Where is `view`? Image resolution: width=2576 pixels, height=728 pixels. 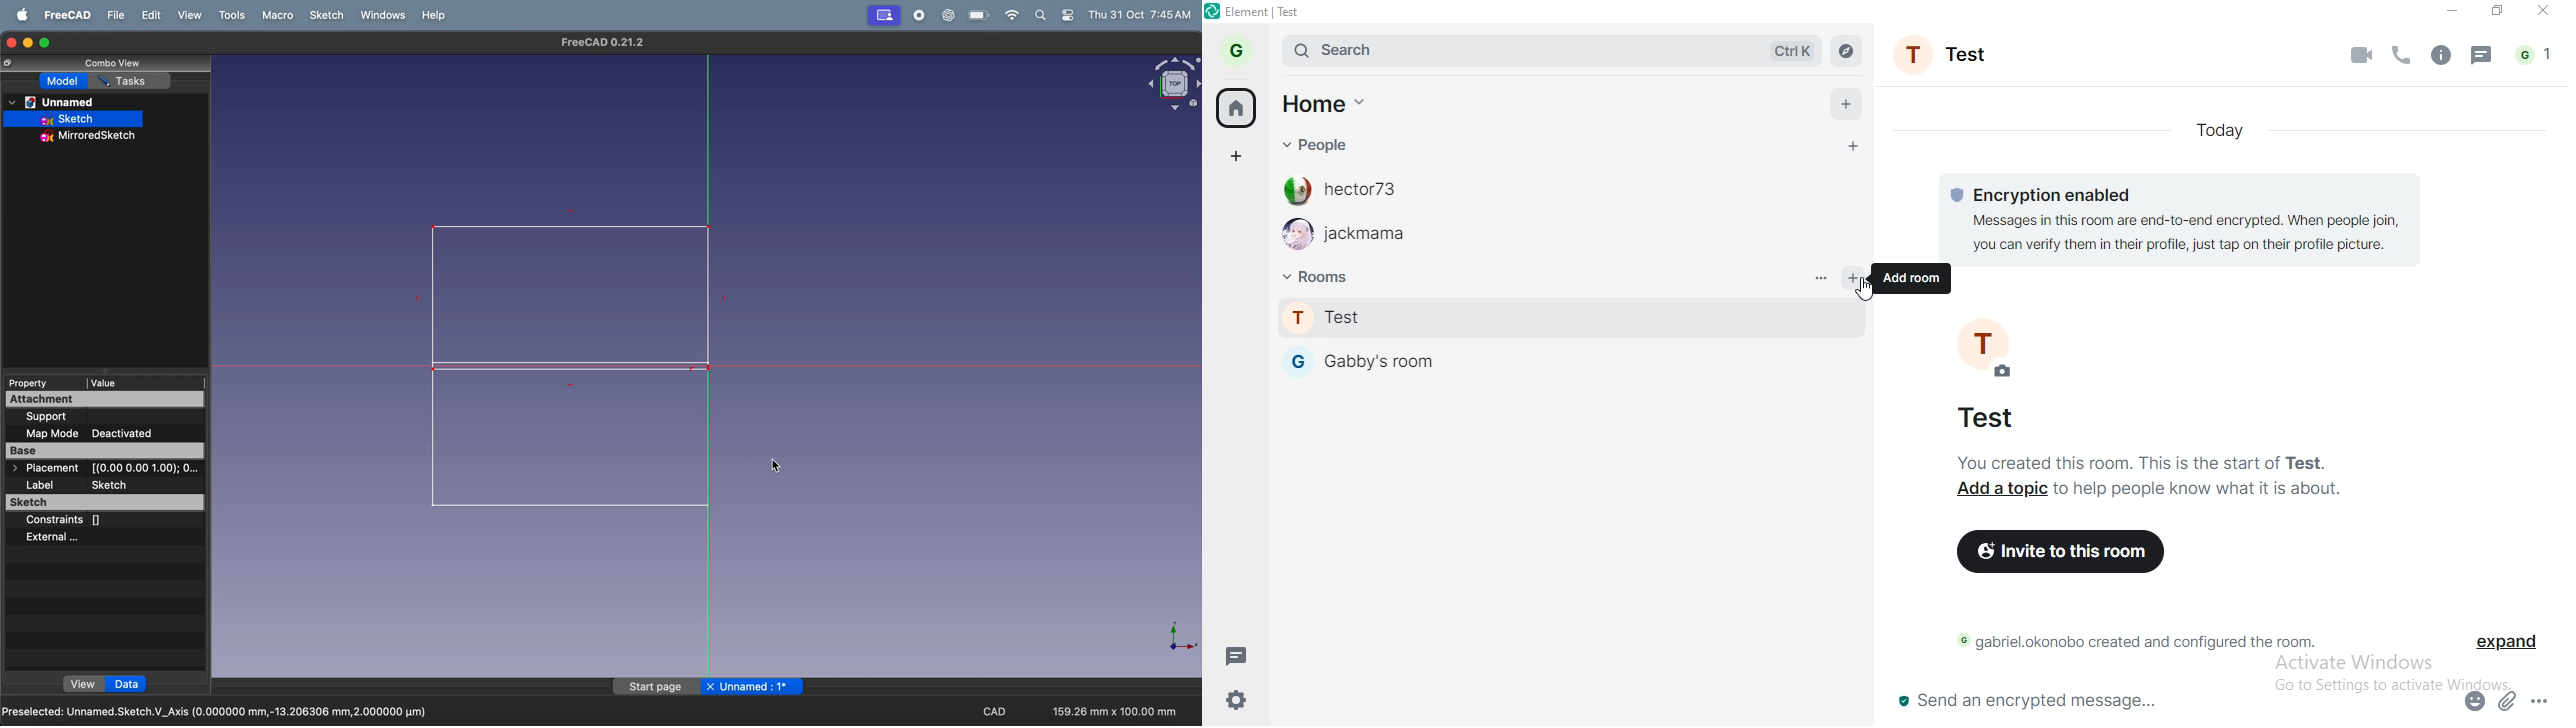
view is located at coordinates (186, 15).